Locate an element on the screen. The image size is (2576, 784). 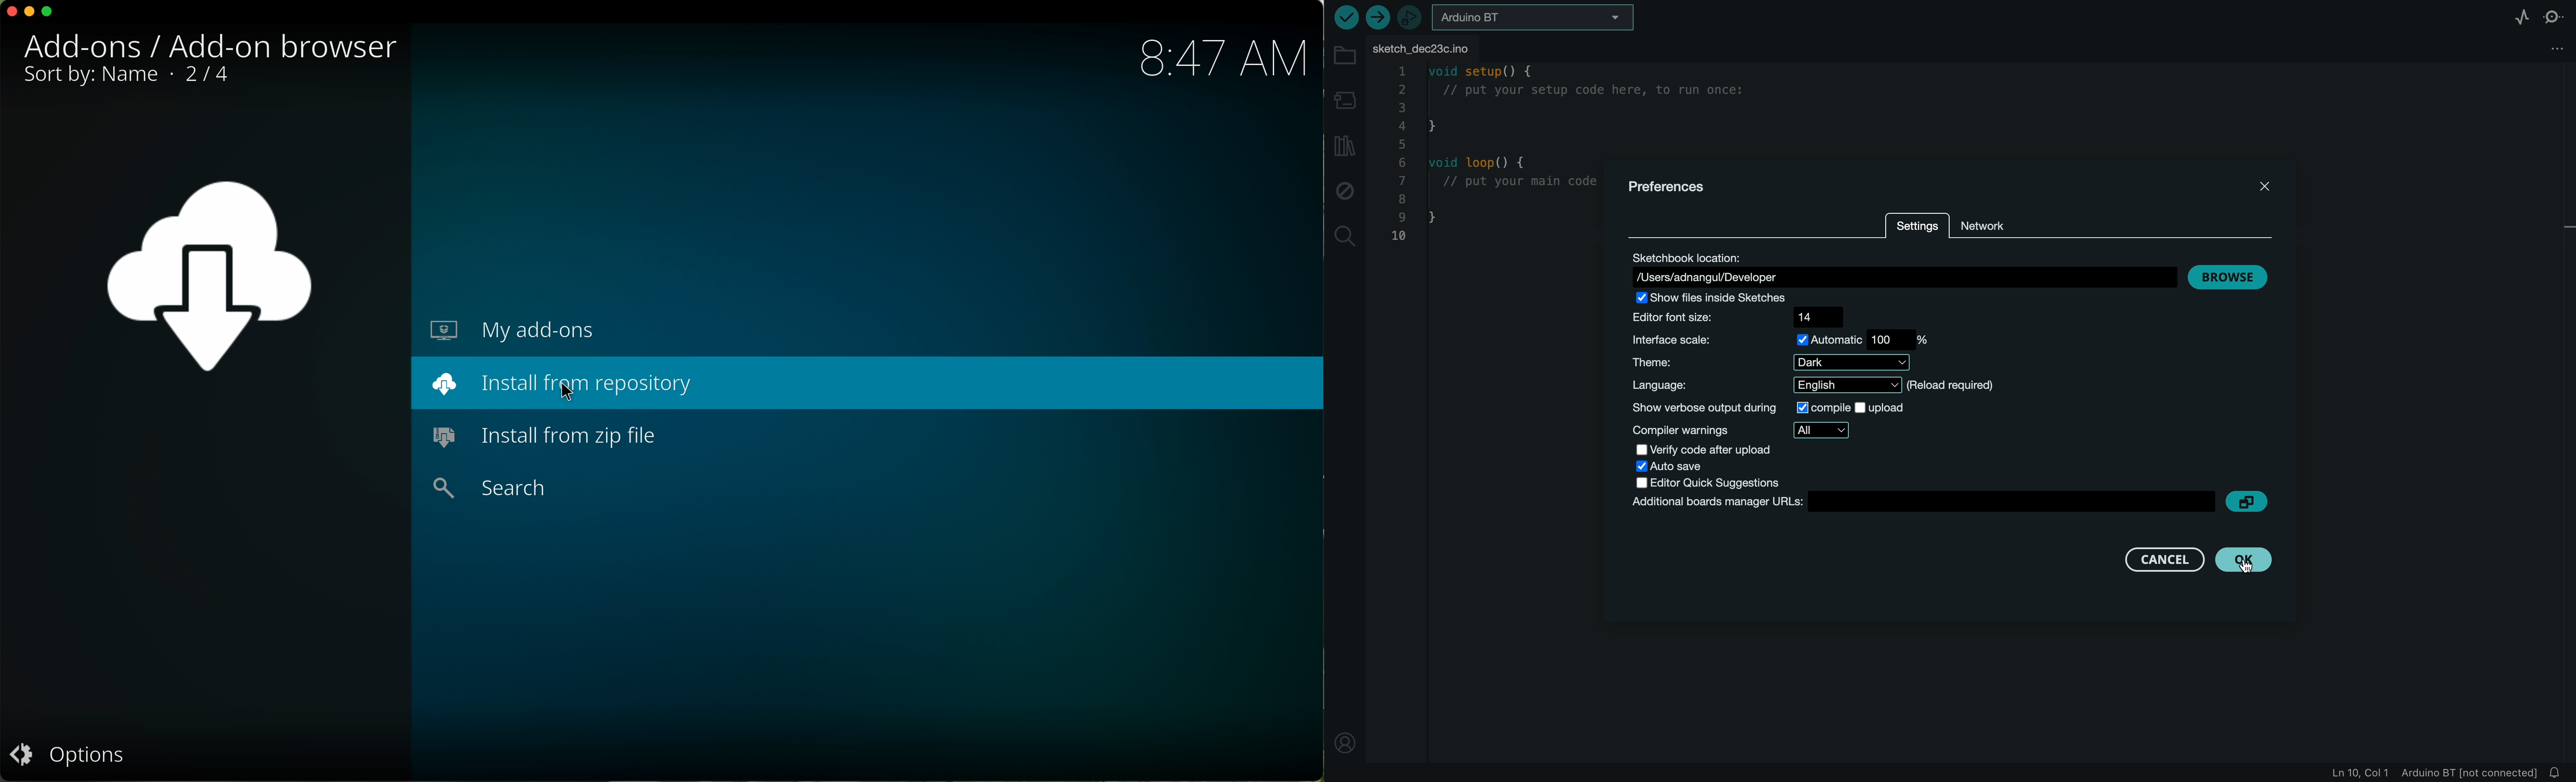
search is located at coordinates (484, 487).